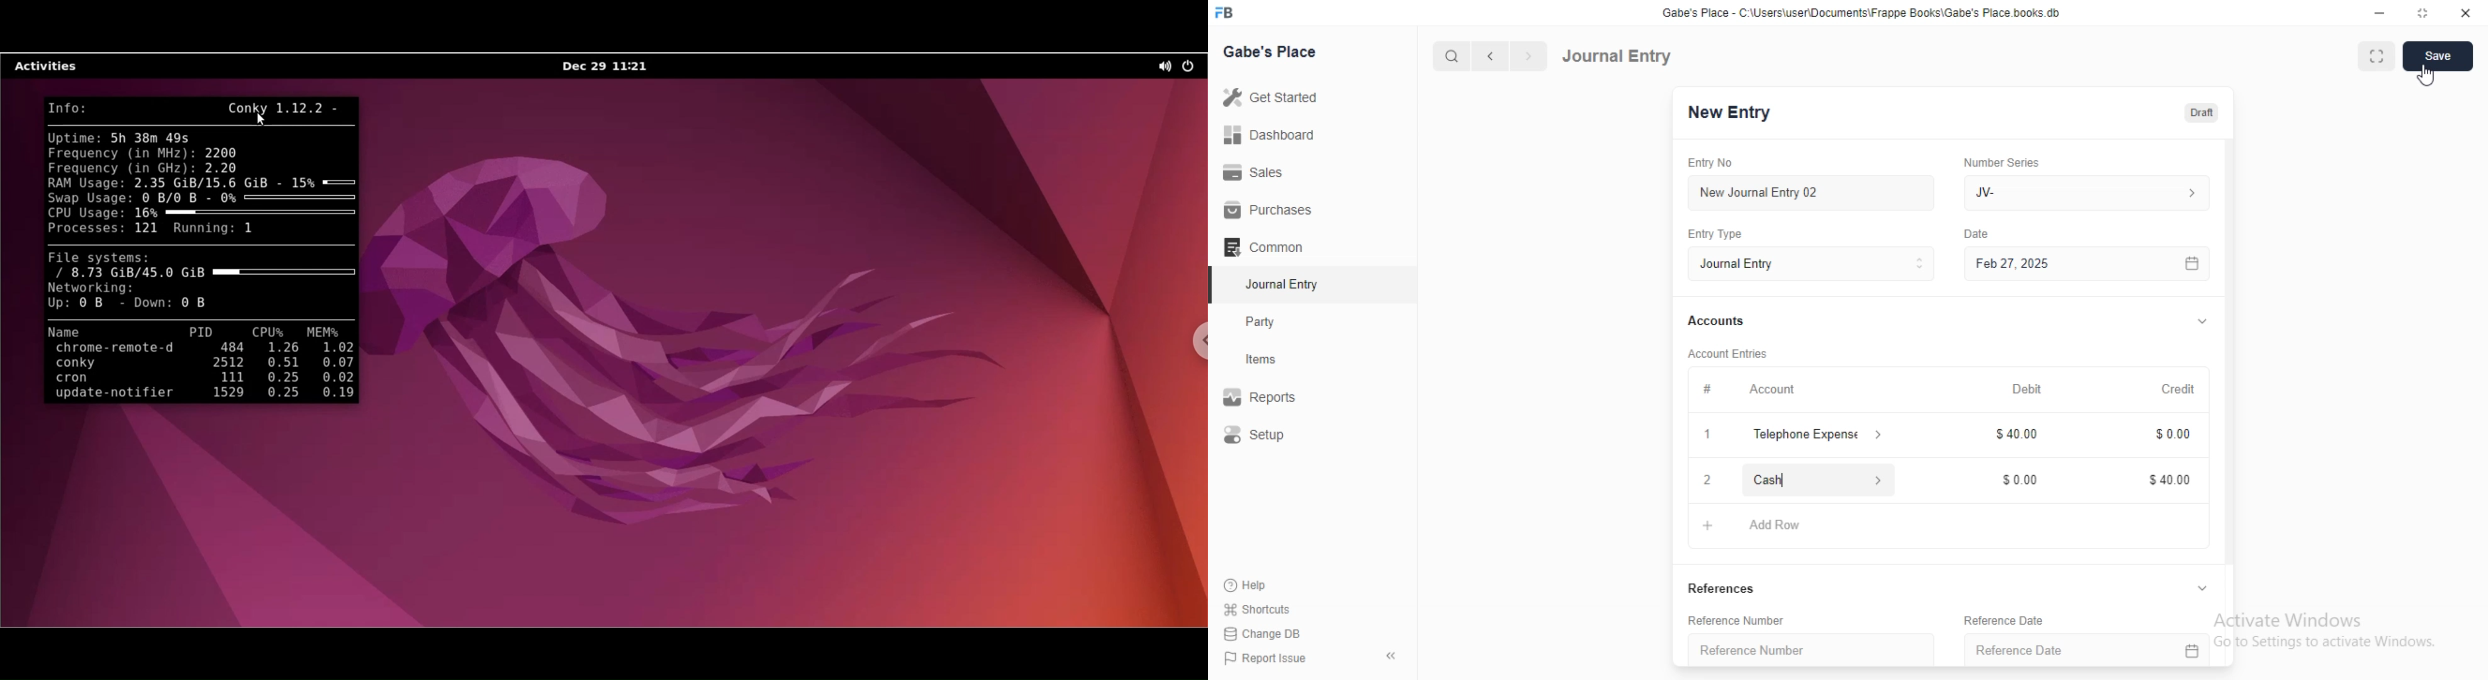 This screenshot has width=2492, height=700. Describe the element at coordinates (1773, 390) in the screenshot. I see `Account` at that location.